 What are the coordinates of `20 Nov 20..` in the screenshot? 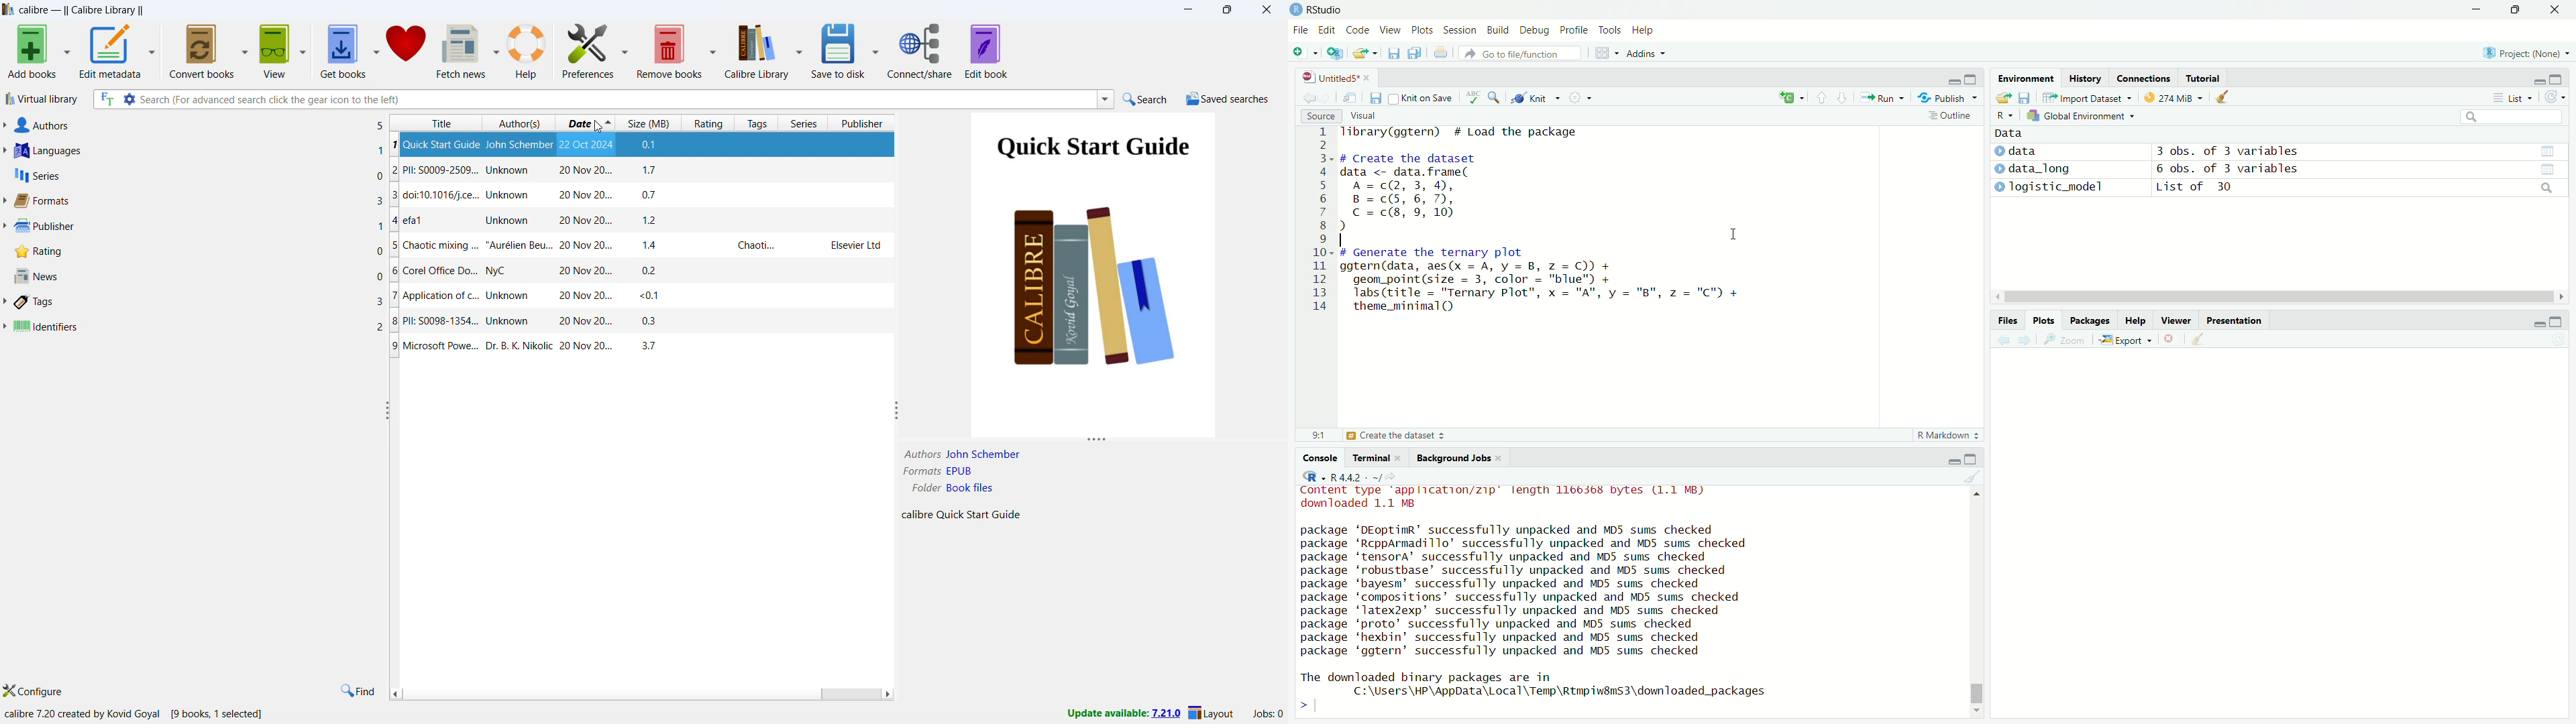 It's located at (585, 346).